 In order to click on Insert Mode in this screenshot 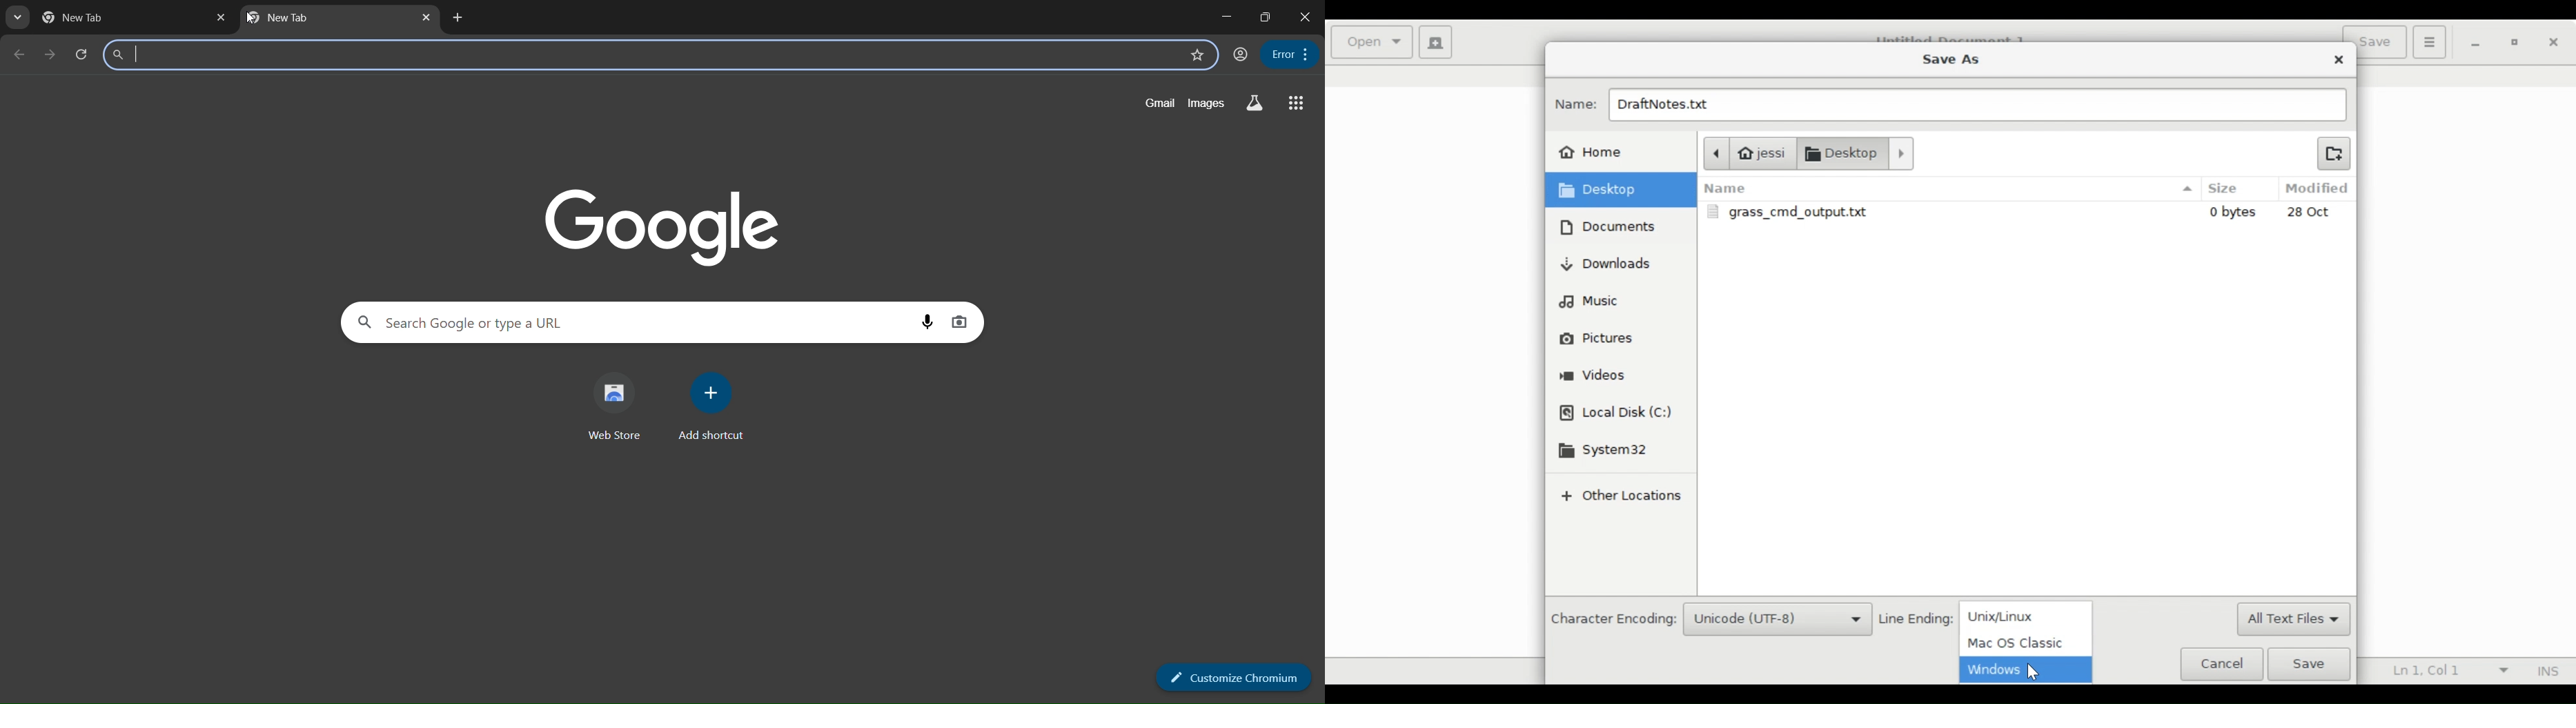, I will do `click(2546, 671)`.